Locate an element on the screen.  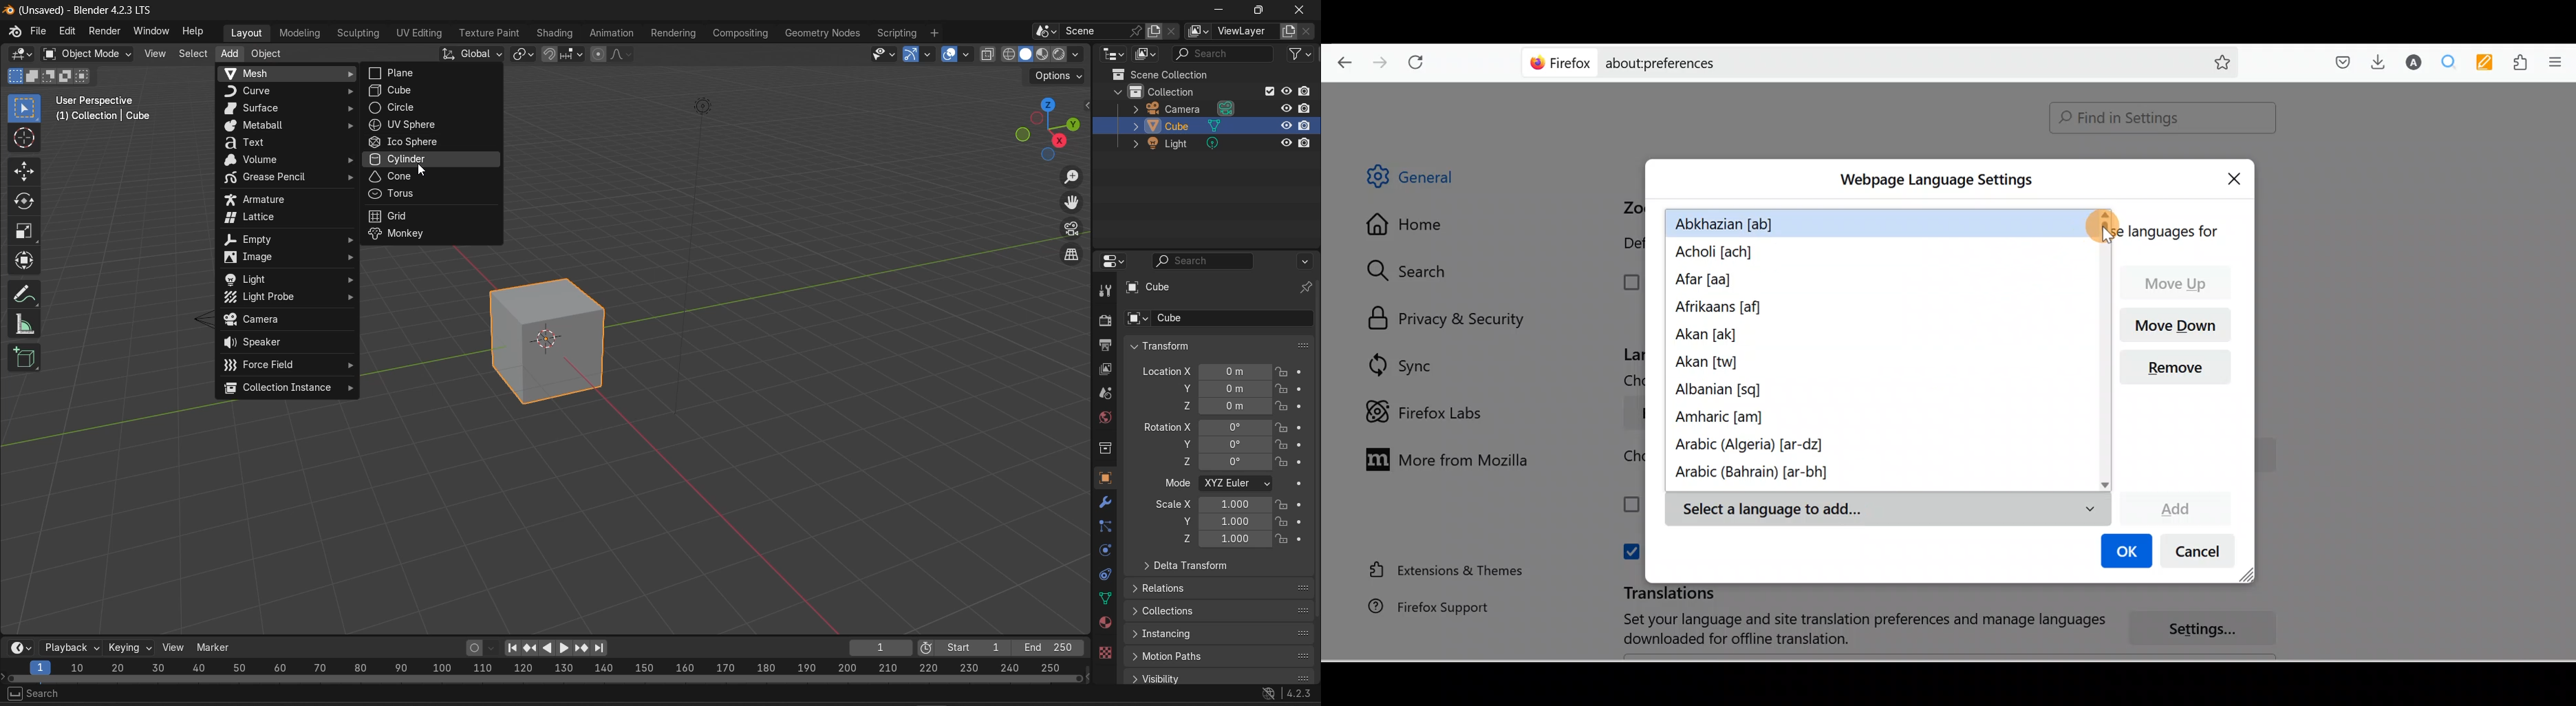
hide in view port is located at coordinates (1285, 124).